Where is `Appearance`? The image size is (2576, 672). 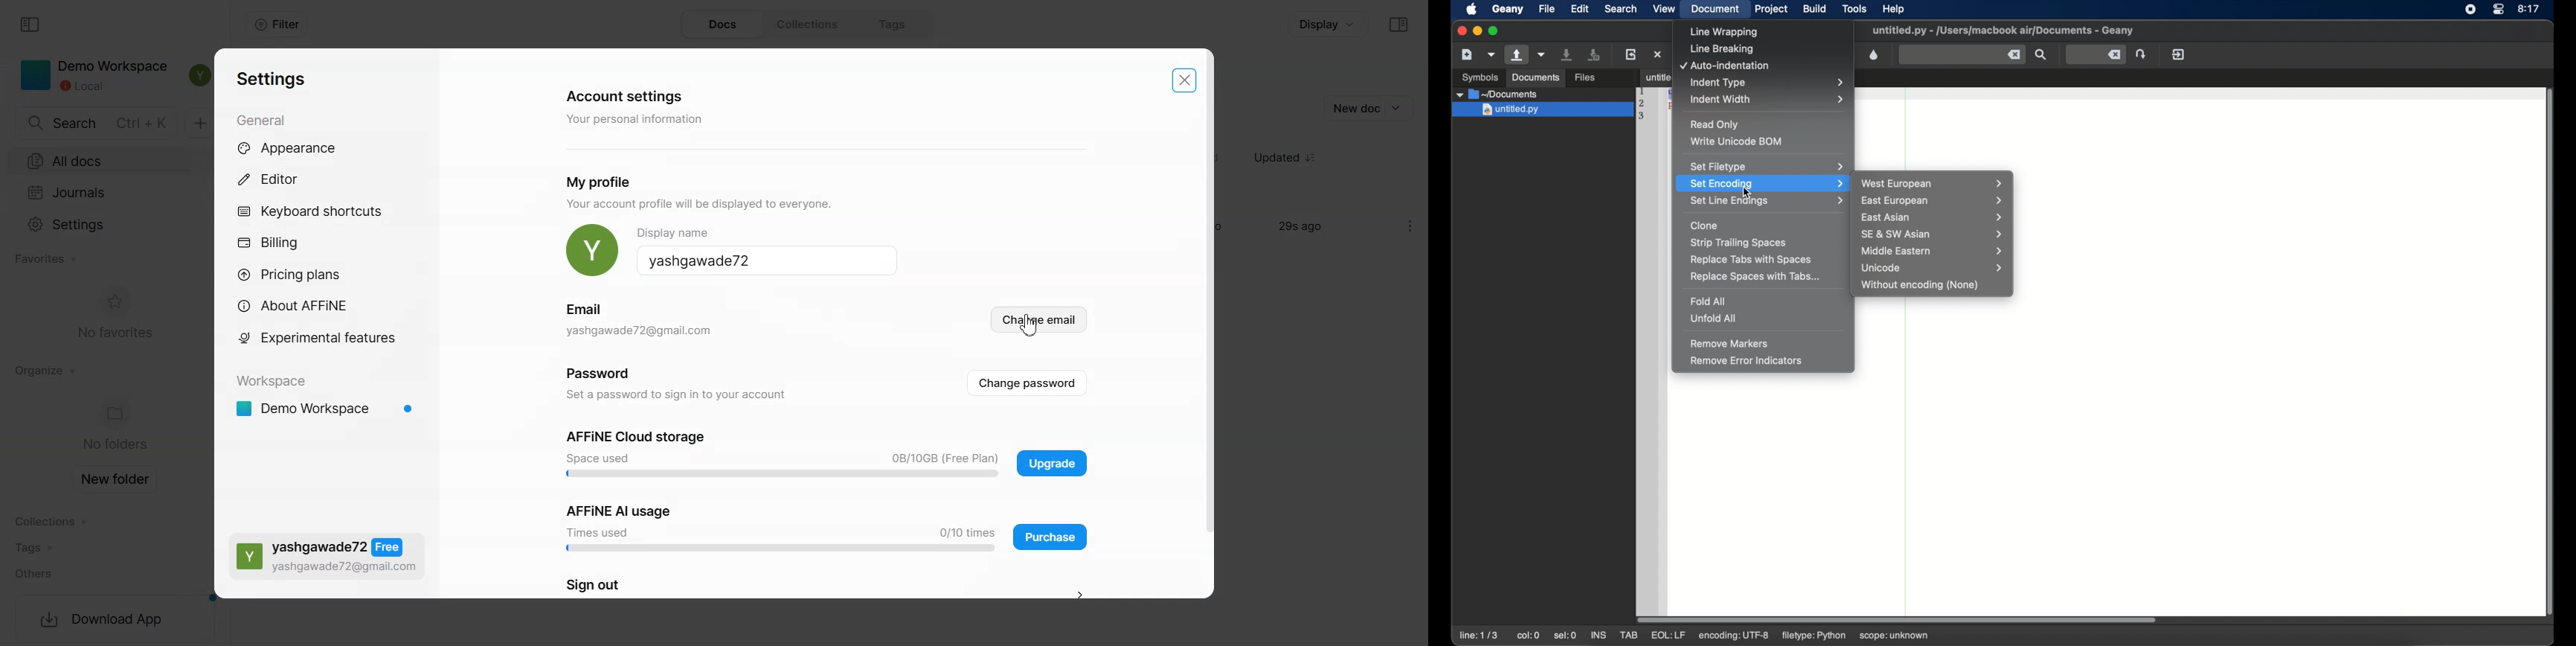 Appearance is located at coordinates (328, 147).